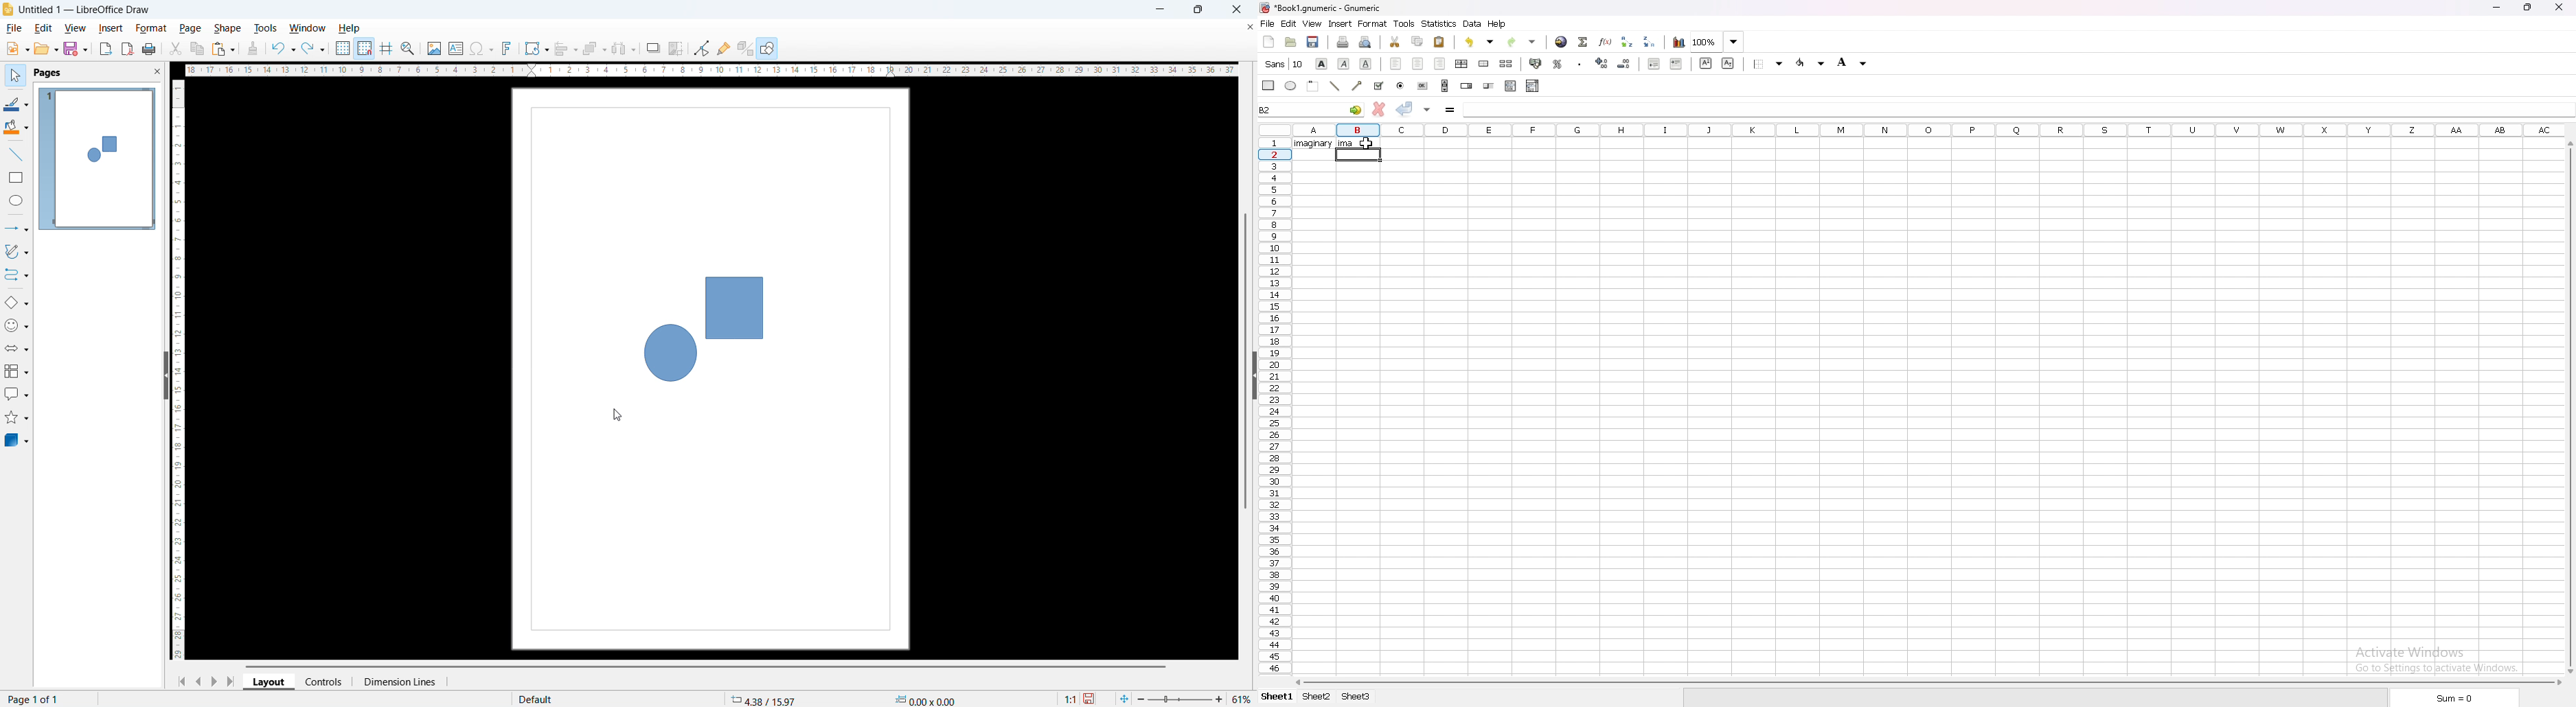  What do you see at coordinates (16, 154) in the screenshot?
I see `line` at bounding box center [16, 154].